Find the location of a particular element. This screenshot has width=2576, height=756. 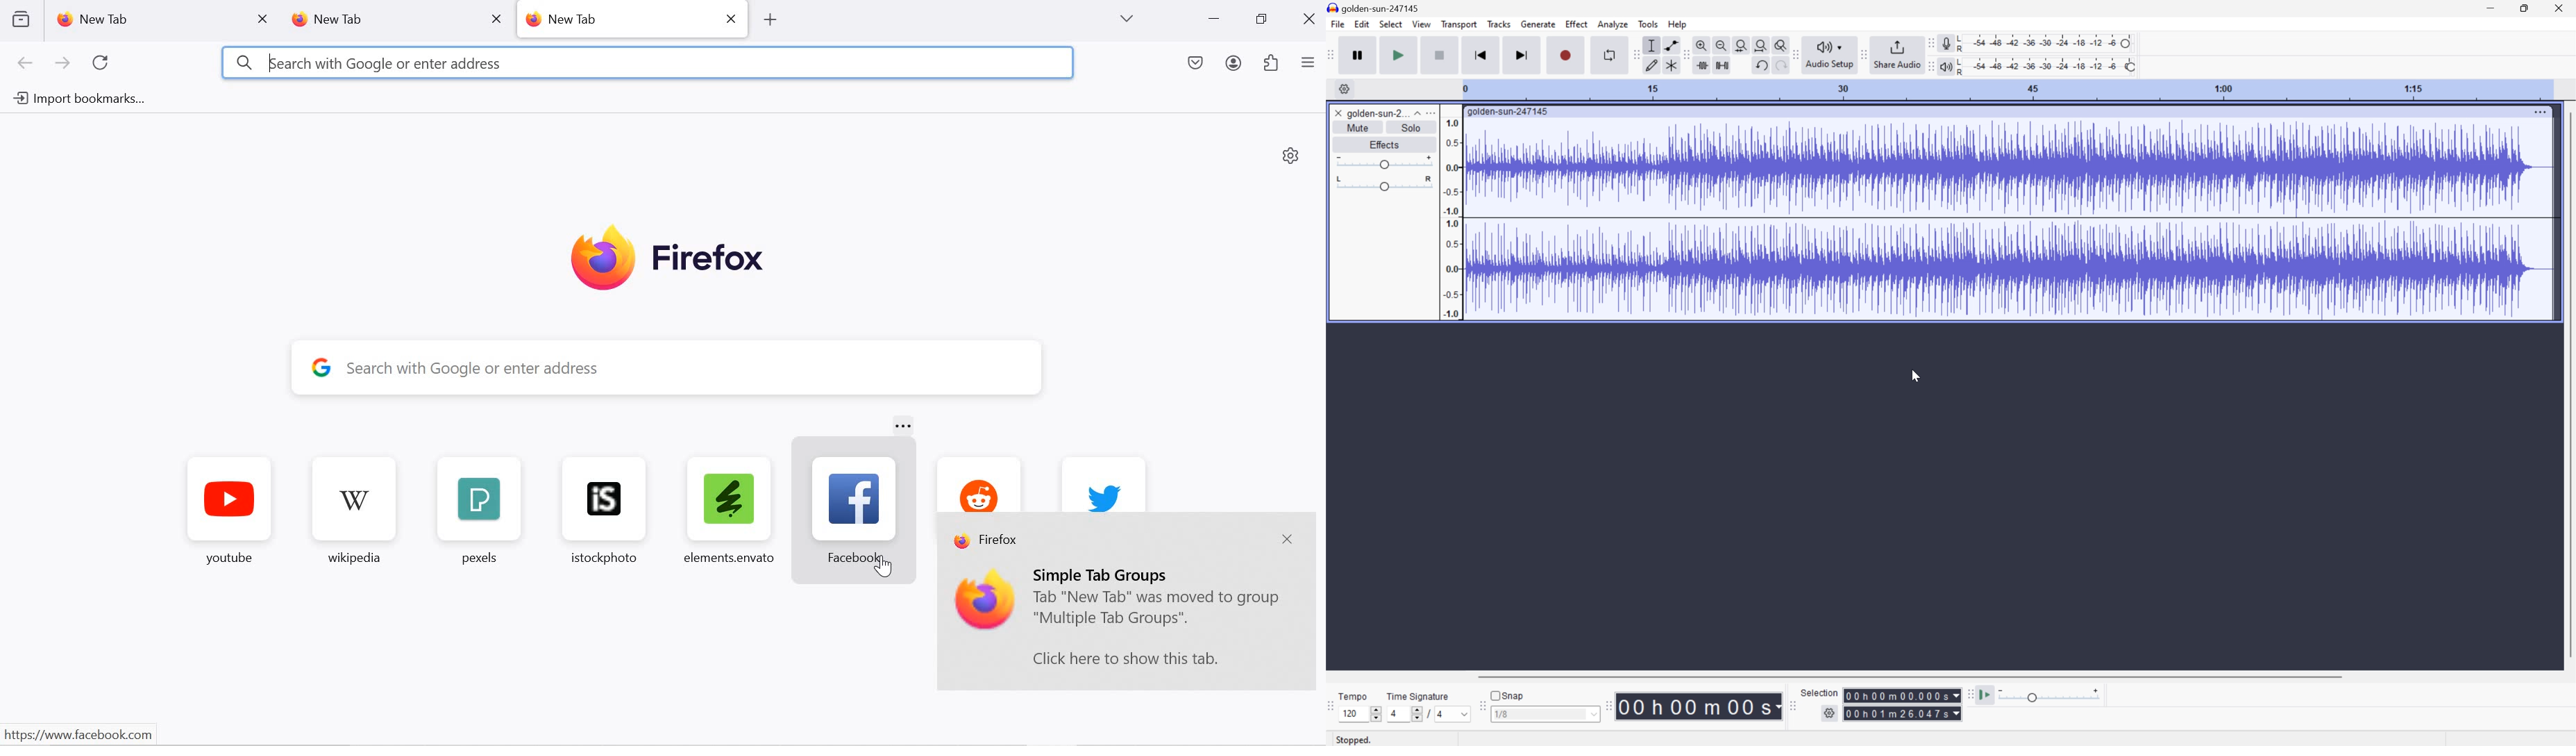

/ is located at coordinates (1428, 714).